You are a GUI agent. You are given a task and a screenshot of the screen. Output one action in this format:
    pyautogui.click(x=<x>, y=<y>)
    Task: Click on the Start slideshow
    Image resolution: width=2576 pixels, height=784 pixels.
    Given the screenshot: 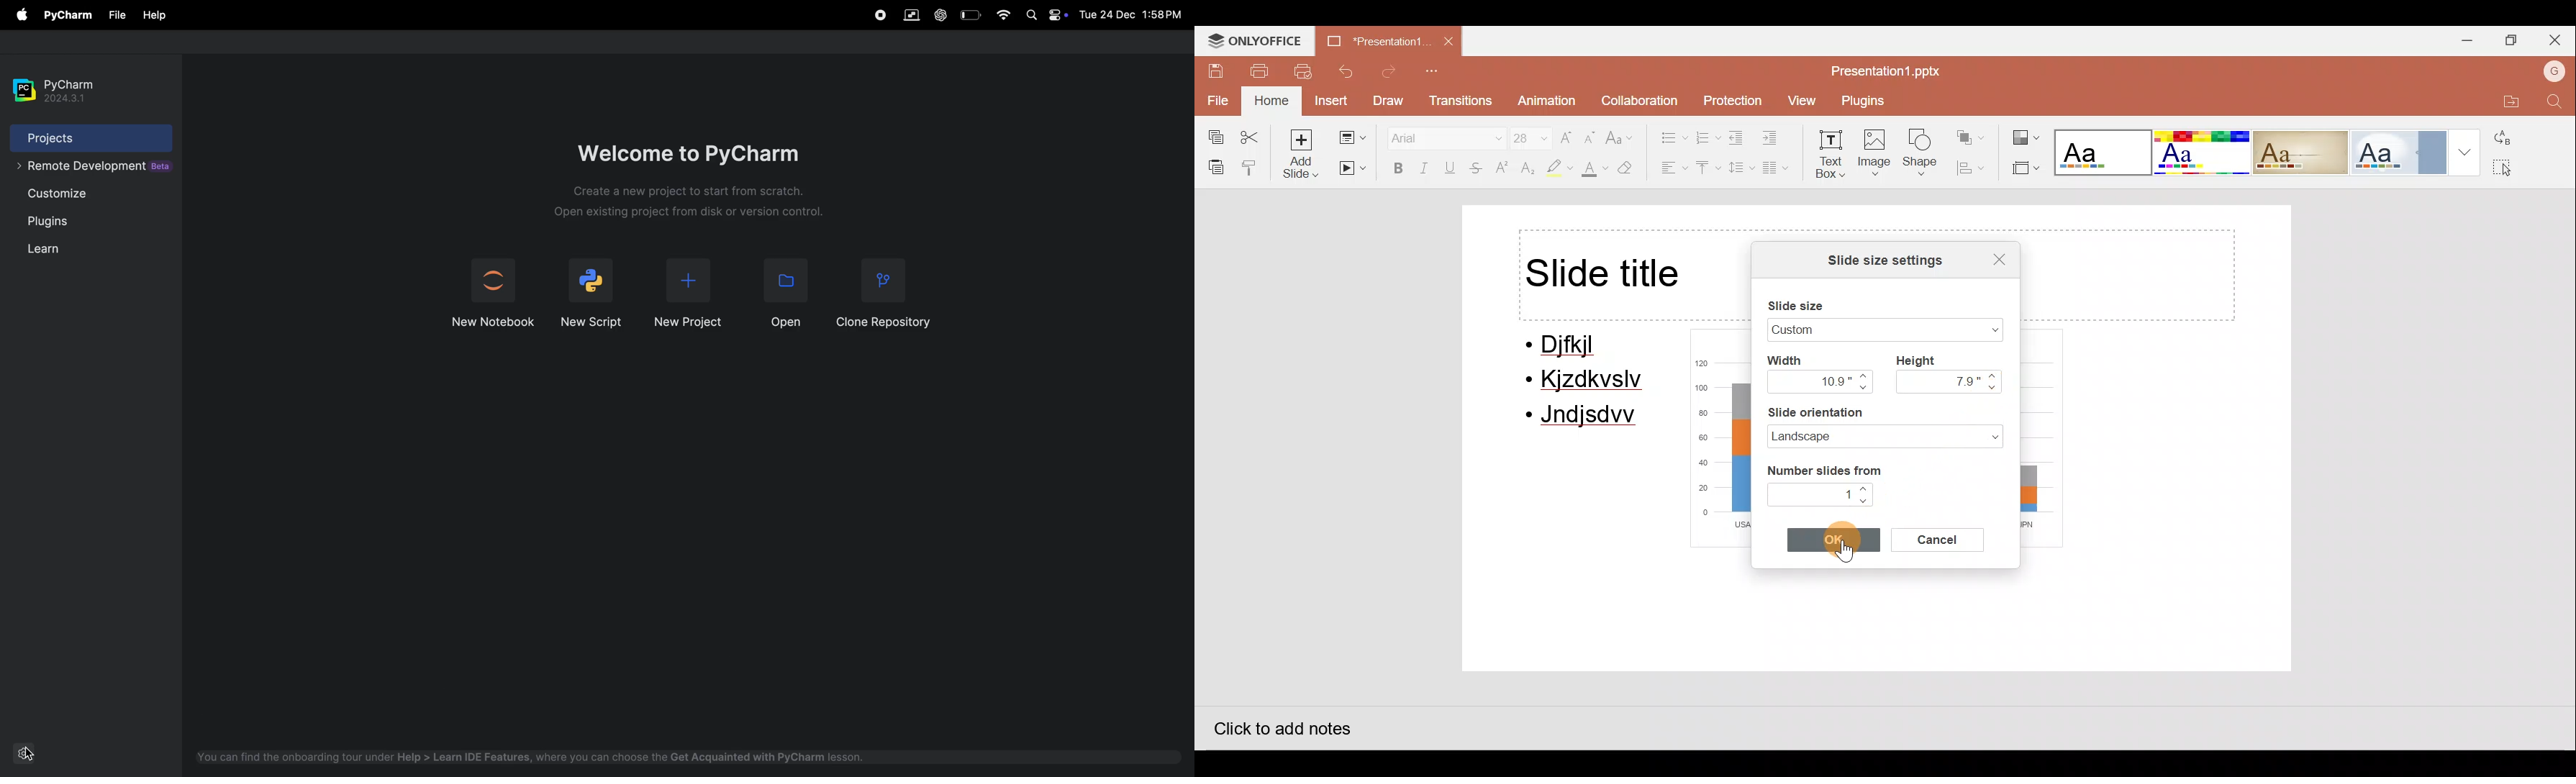 What is the action you would take?
    pyautogui.click(x=1353, y=169)
    